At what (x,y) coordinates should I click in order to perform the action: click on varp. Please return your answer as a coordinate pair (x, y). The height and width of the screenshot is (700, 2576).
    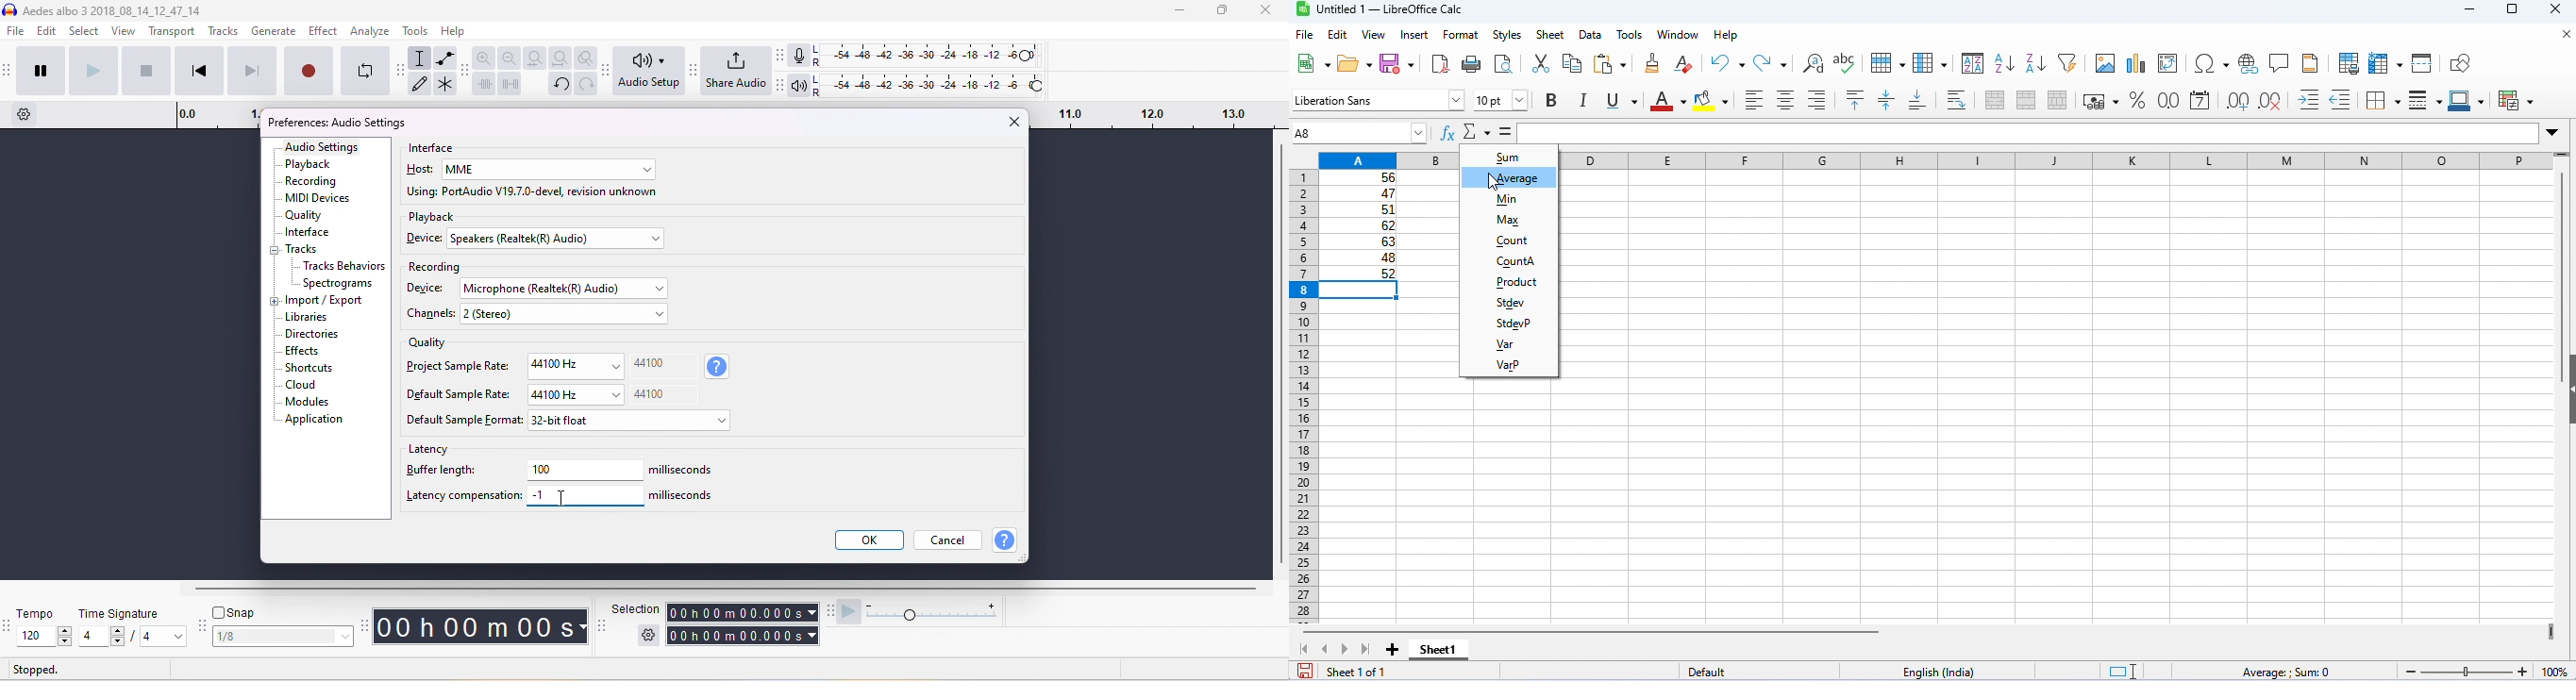
    Looking at the image, I should click on (1507, 364).